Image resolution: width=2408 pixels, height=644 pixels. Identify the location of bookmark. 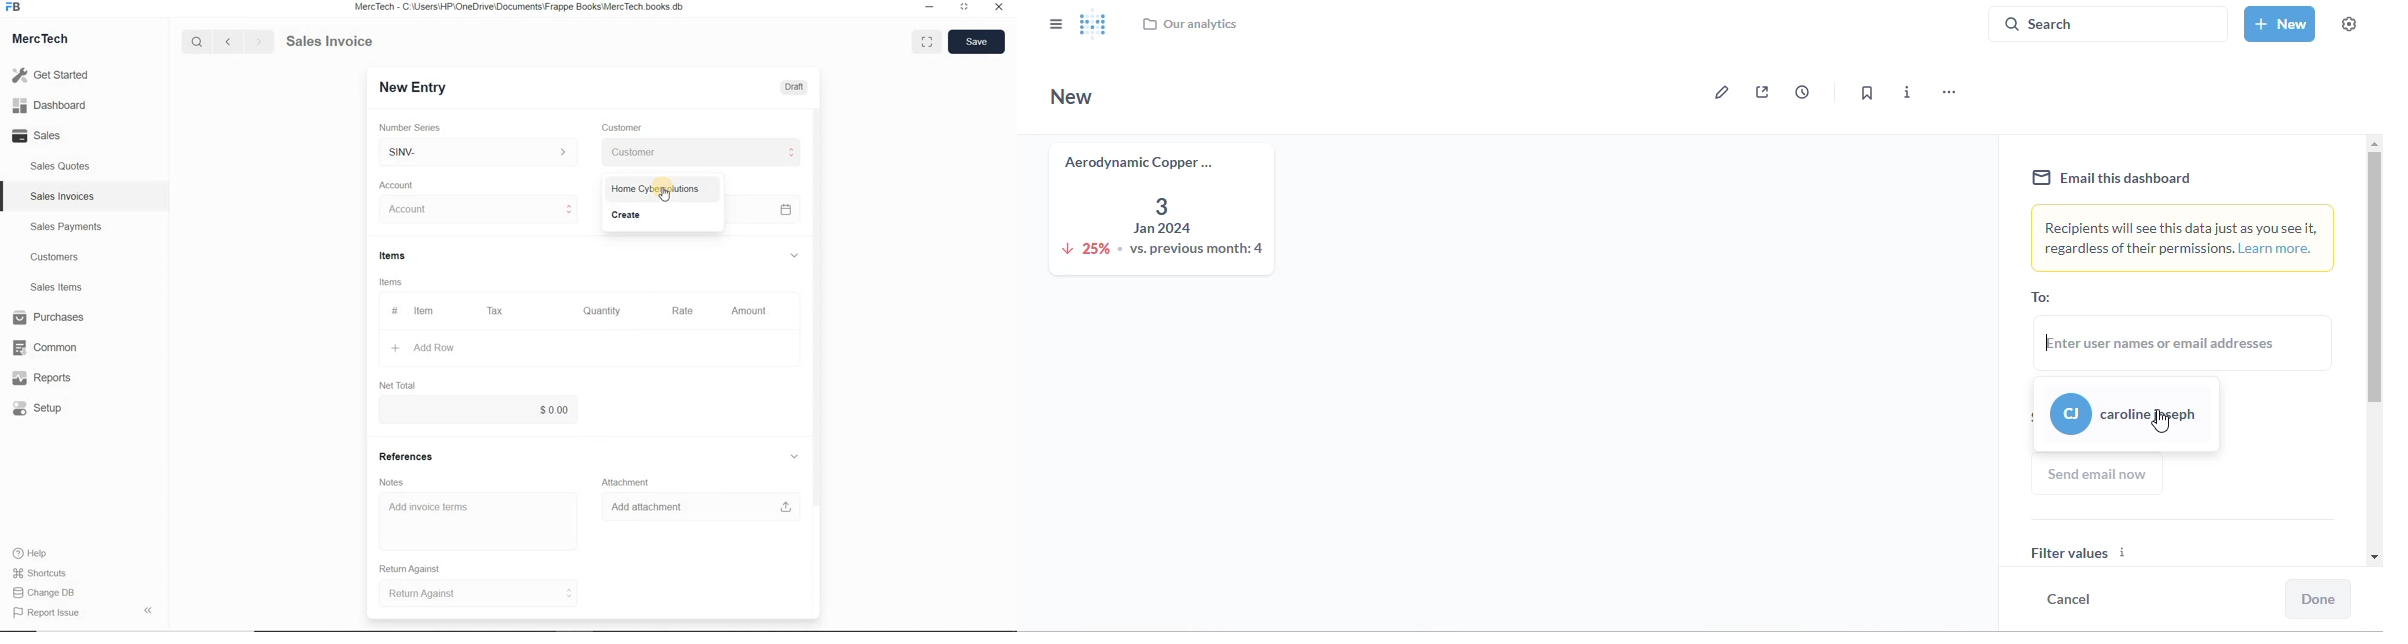
(1866, 93).